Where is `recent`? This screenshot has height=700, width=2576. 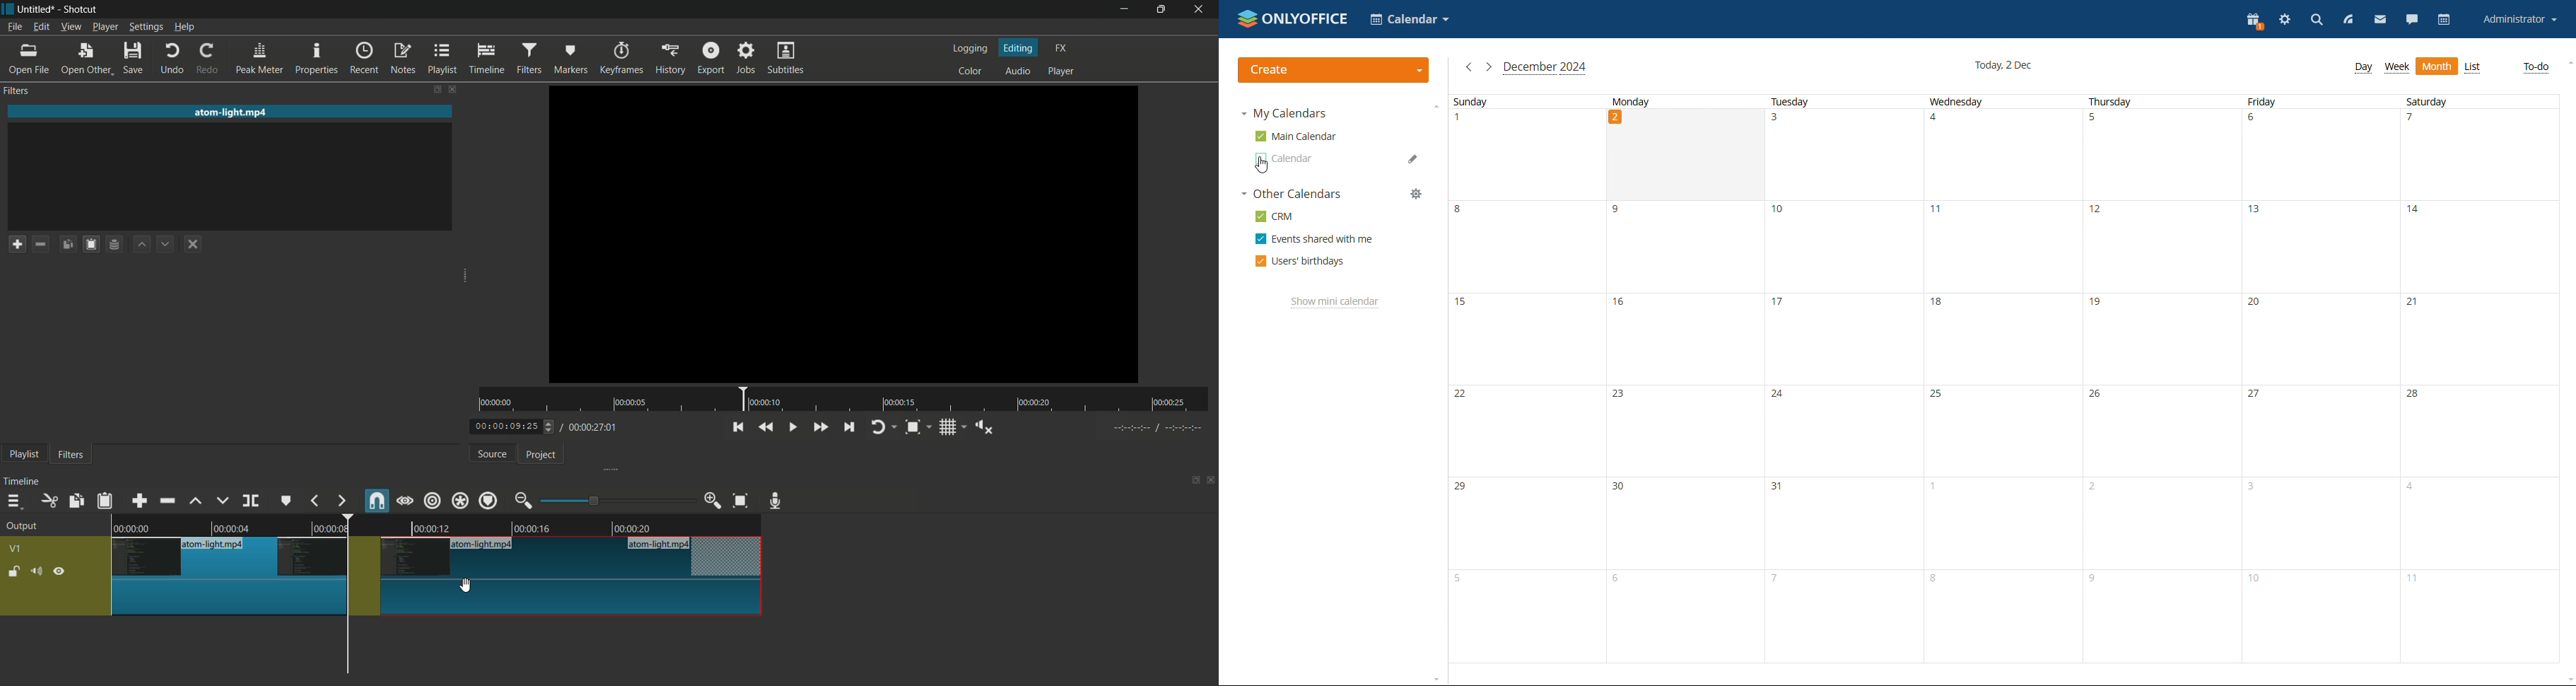
recent is located at coordinates (366, 58).